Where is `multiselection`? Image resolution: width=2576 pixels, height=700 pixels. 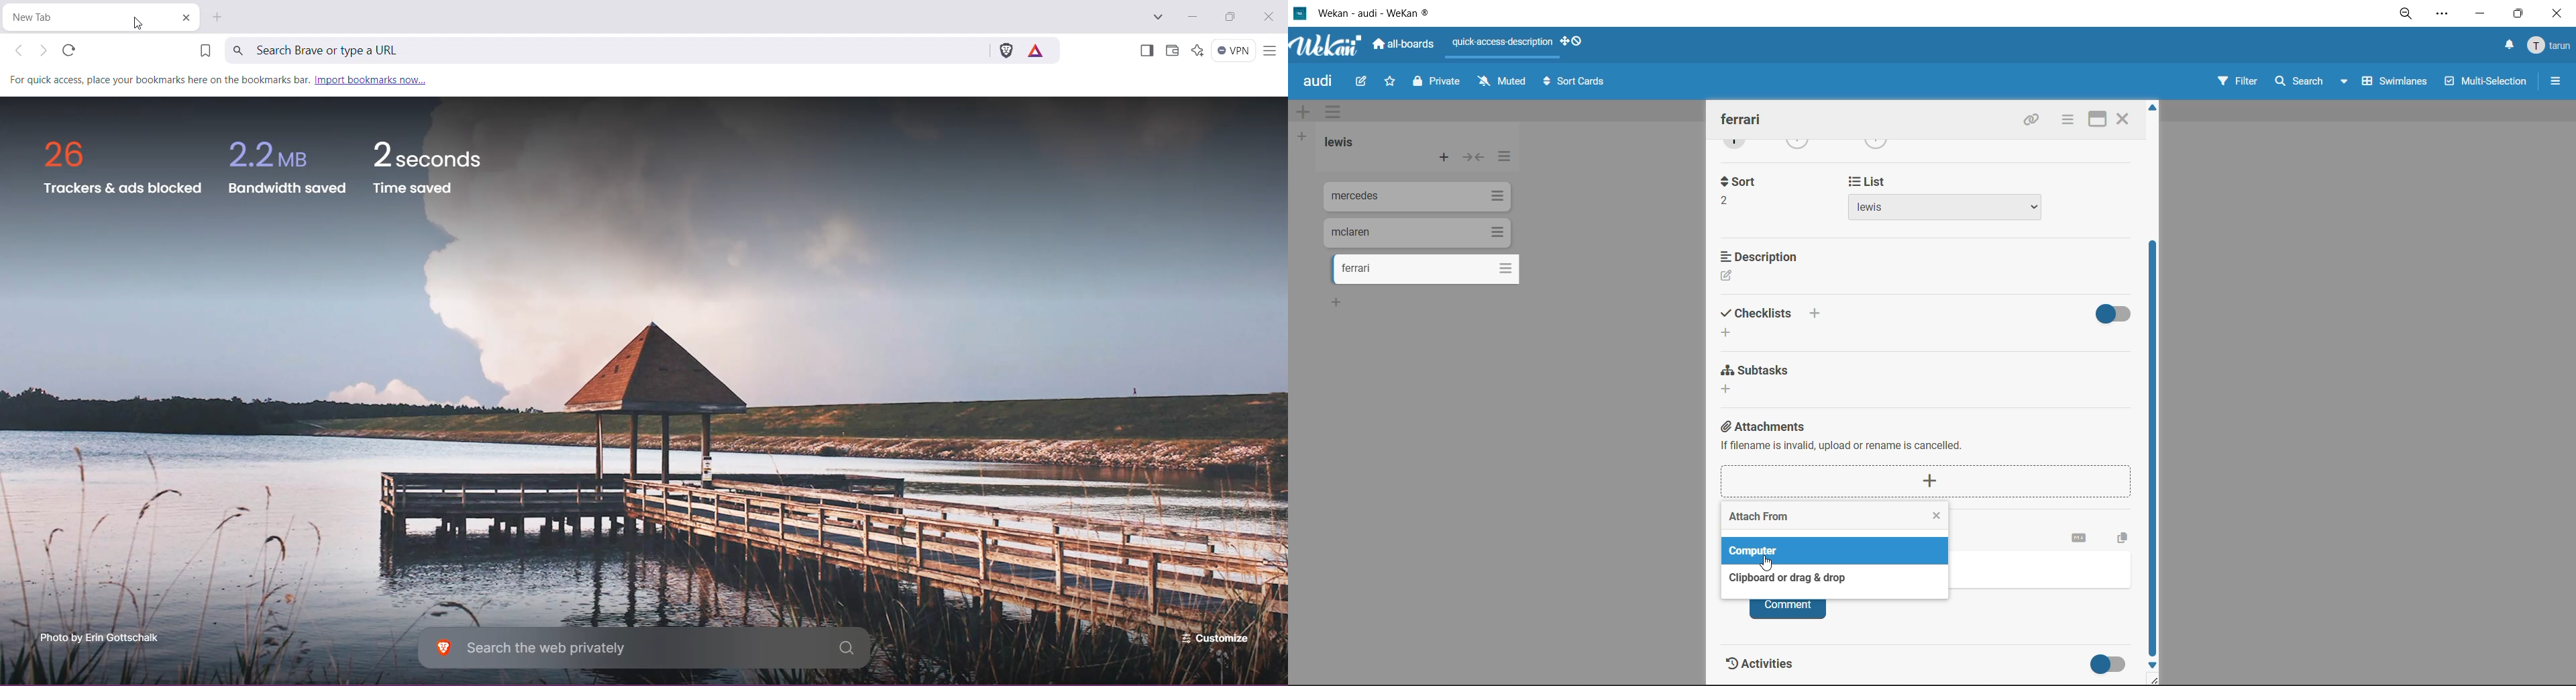
multiselection is located at coordinates (2487, 83).